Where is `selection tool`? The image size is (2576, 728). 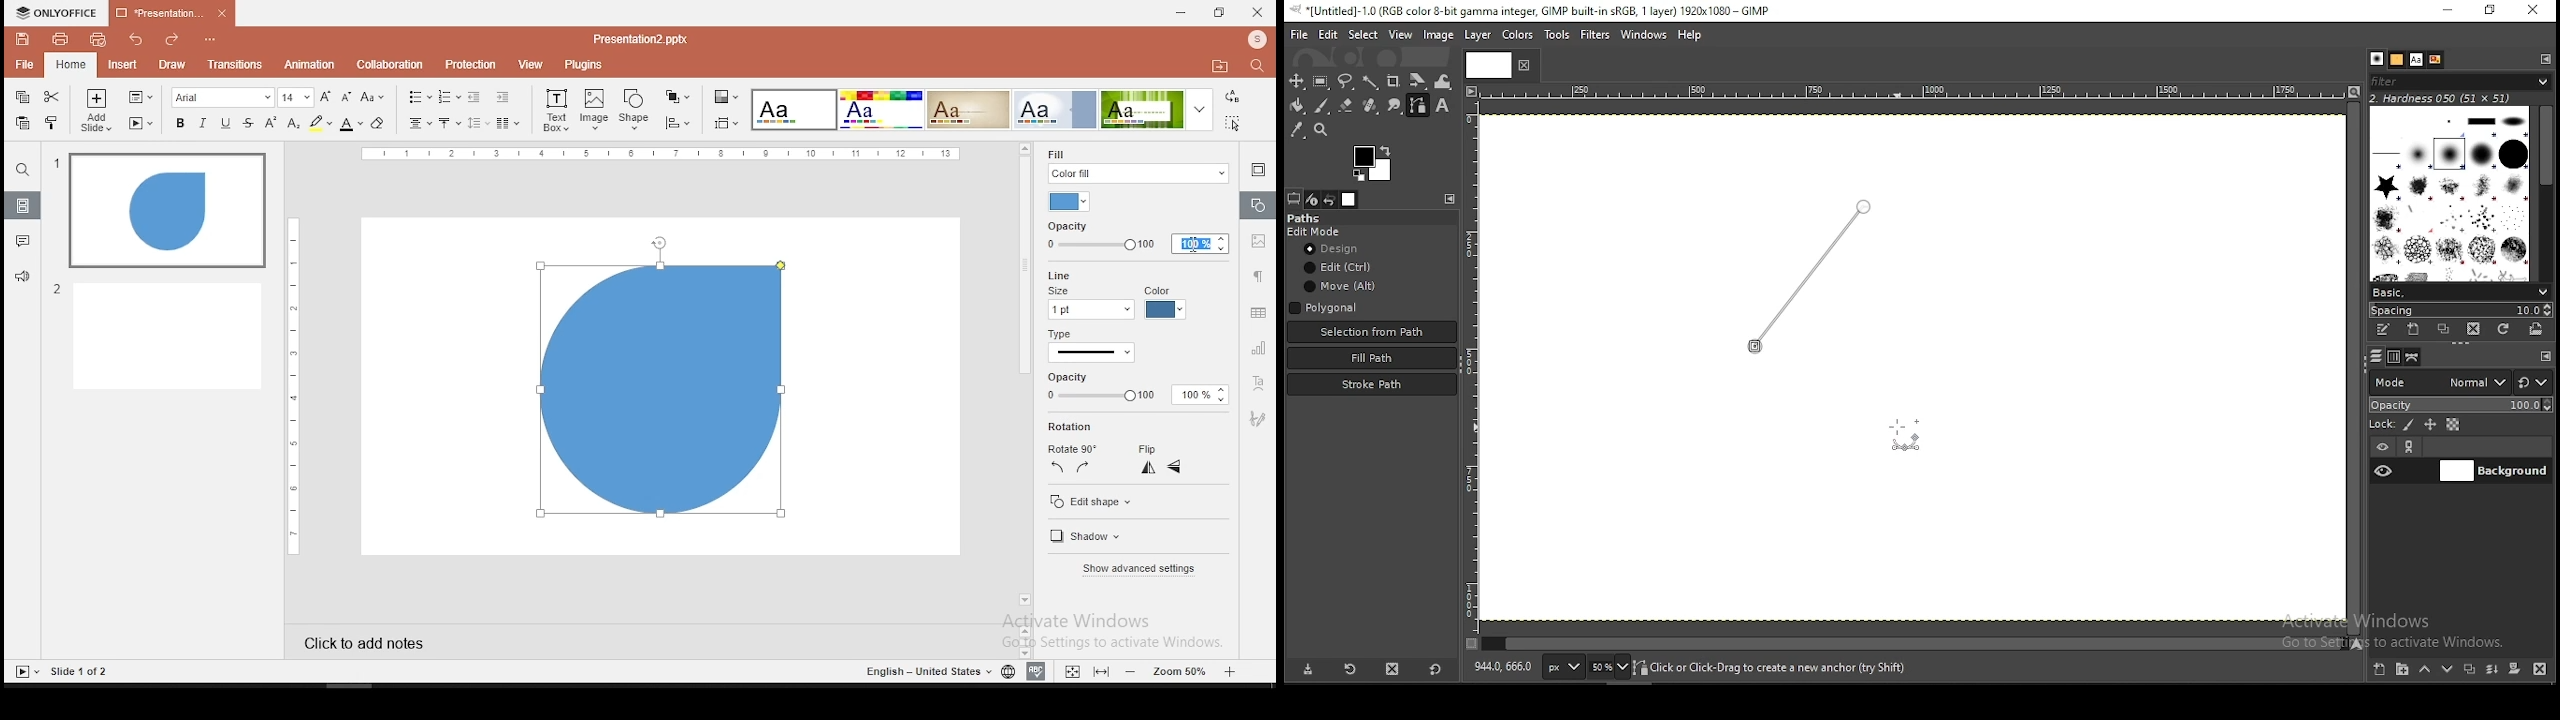 selection tool is located at coordinates (1294, 81).